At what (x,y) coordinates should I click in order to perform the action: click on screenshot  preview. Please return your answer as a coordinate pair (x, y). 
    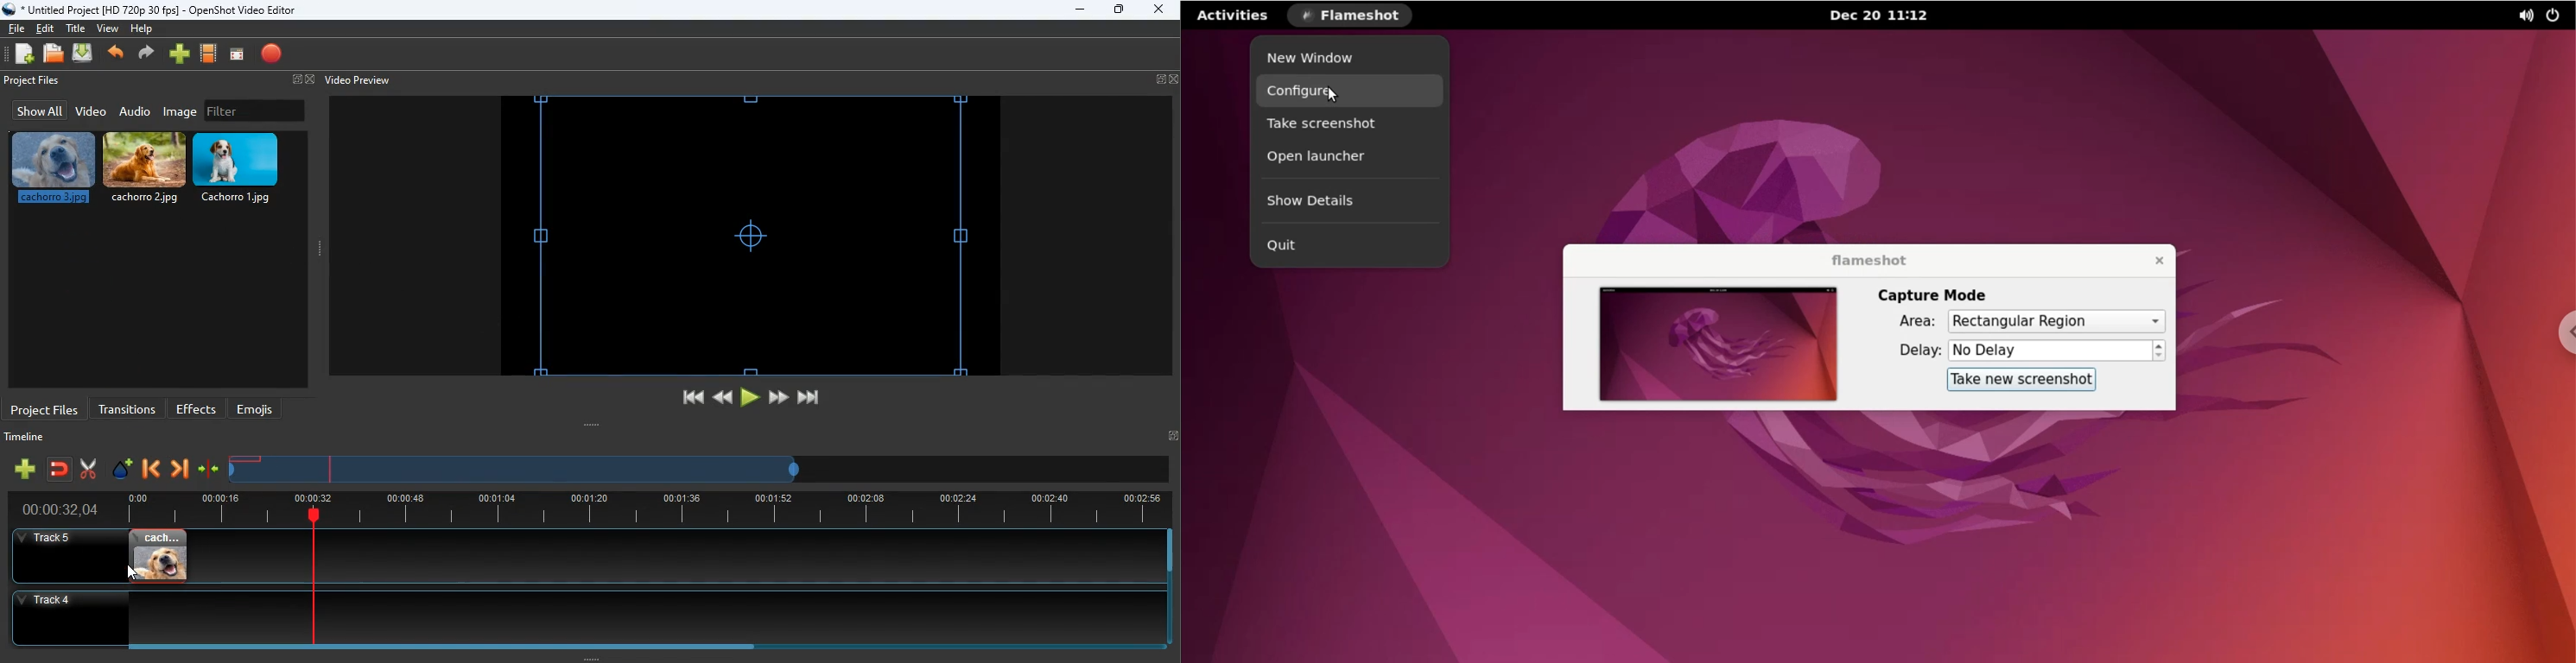
    Looking at the image, I should click on (1721, 343).